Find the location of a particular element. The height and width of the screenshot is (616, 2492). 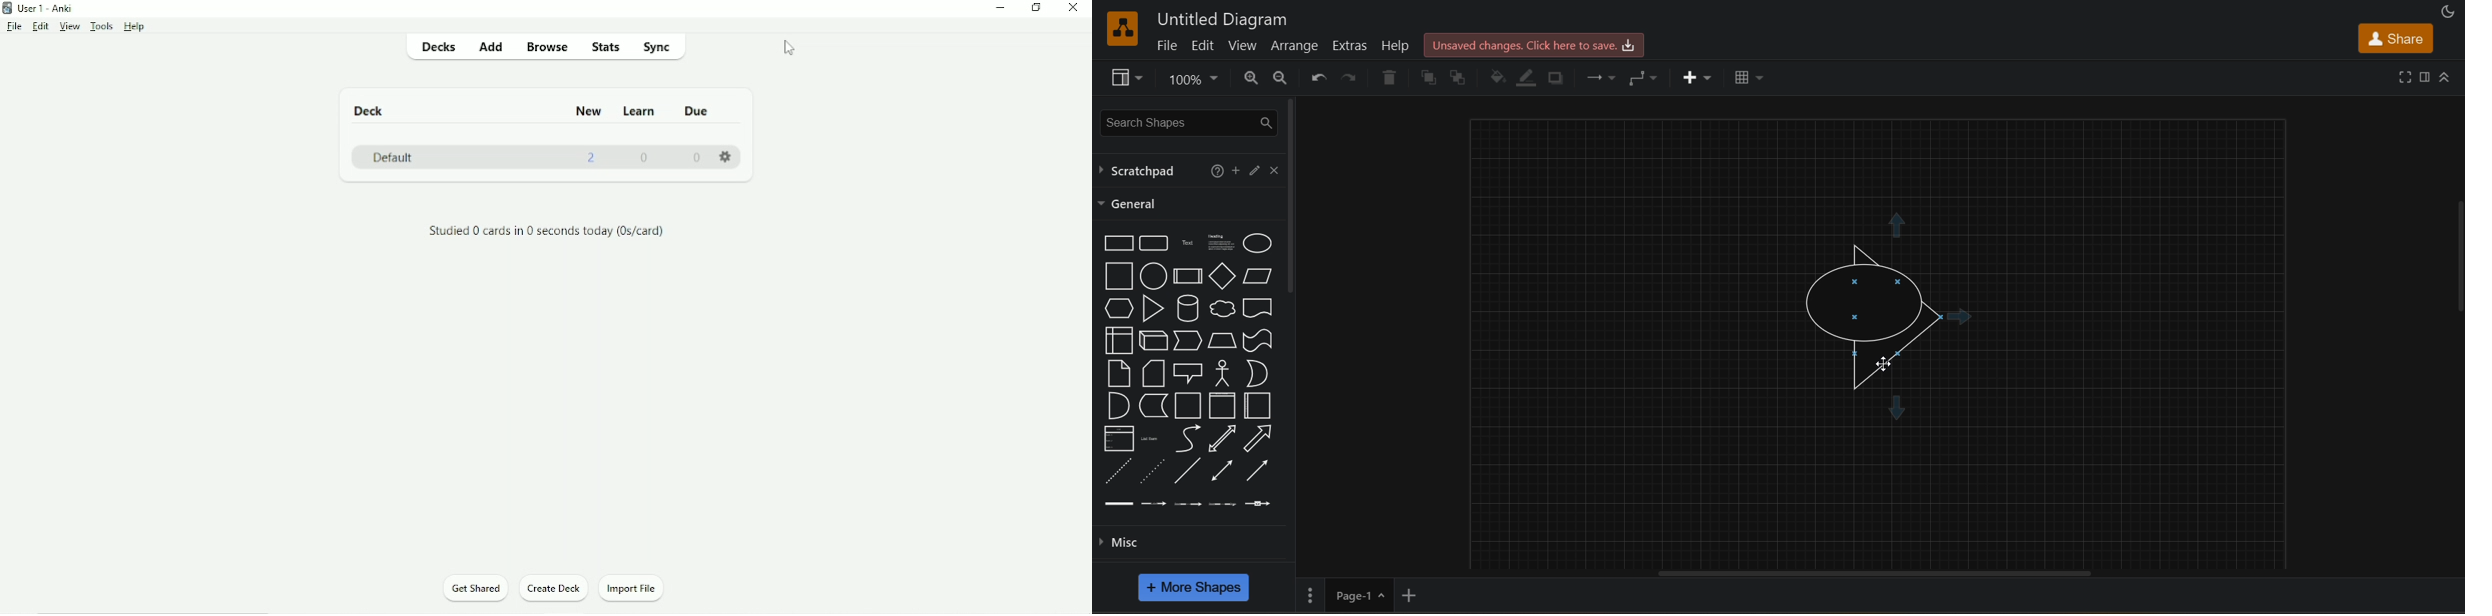

file is located at coordinates (1170, 46).